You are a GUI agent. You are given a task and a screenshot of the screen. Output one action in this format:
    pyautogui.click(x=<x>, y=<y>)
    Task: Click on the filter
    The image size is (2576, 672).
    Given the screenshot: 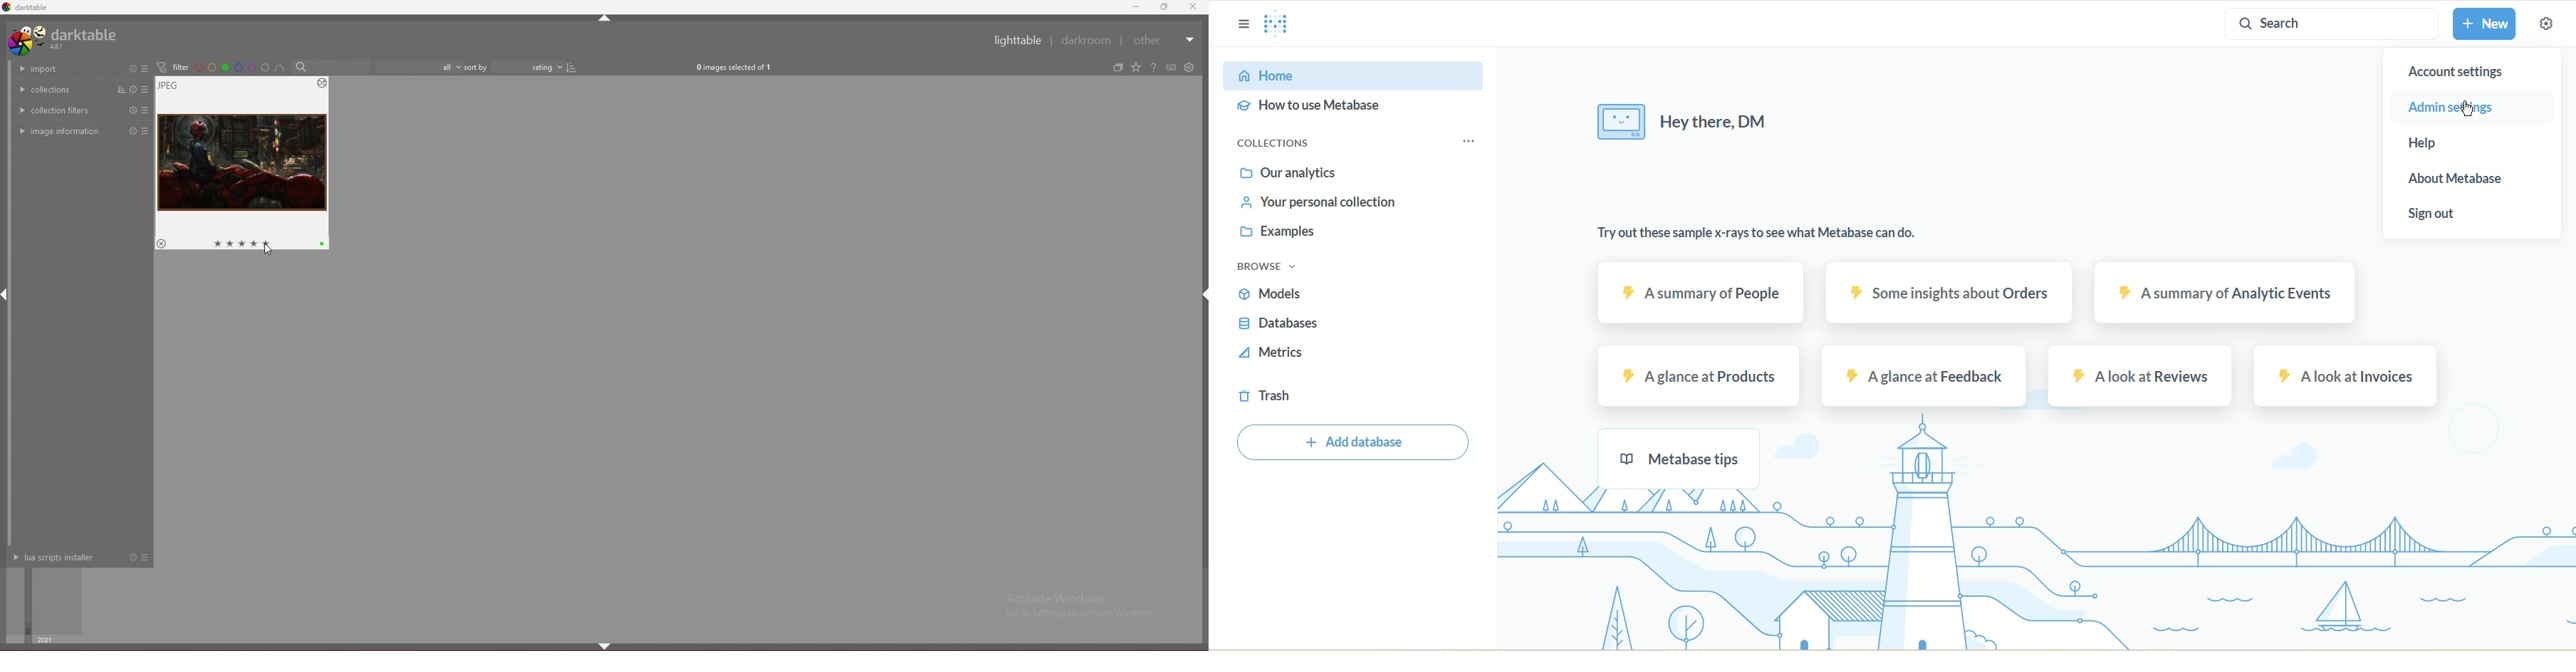 What is the action you would take?
    pyautogui.click(x=173, y=68)
    